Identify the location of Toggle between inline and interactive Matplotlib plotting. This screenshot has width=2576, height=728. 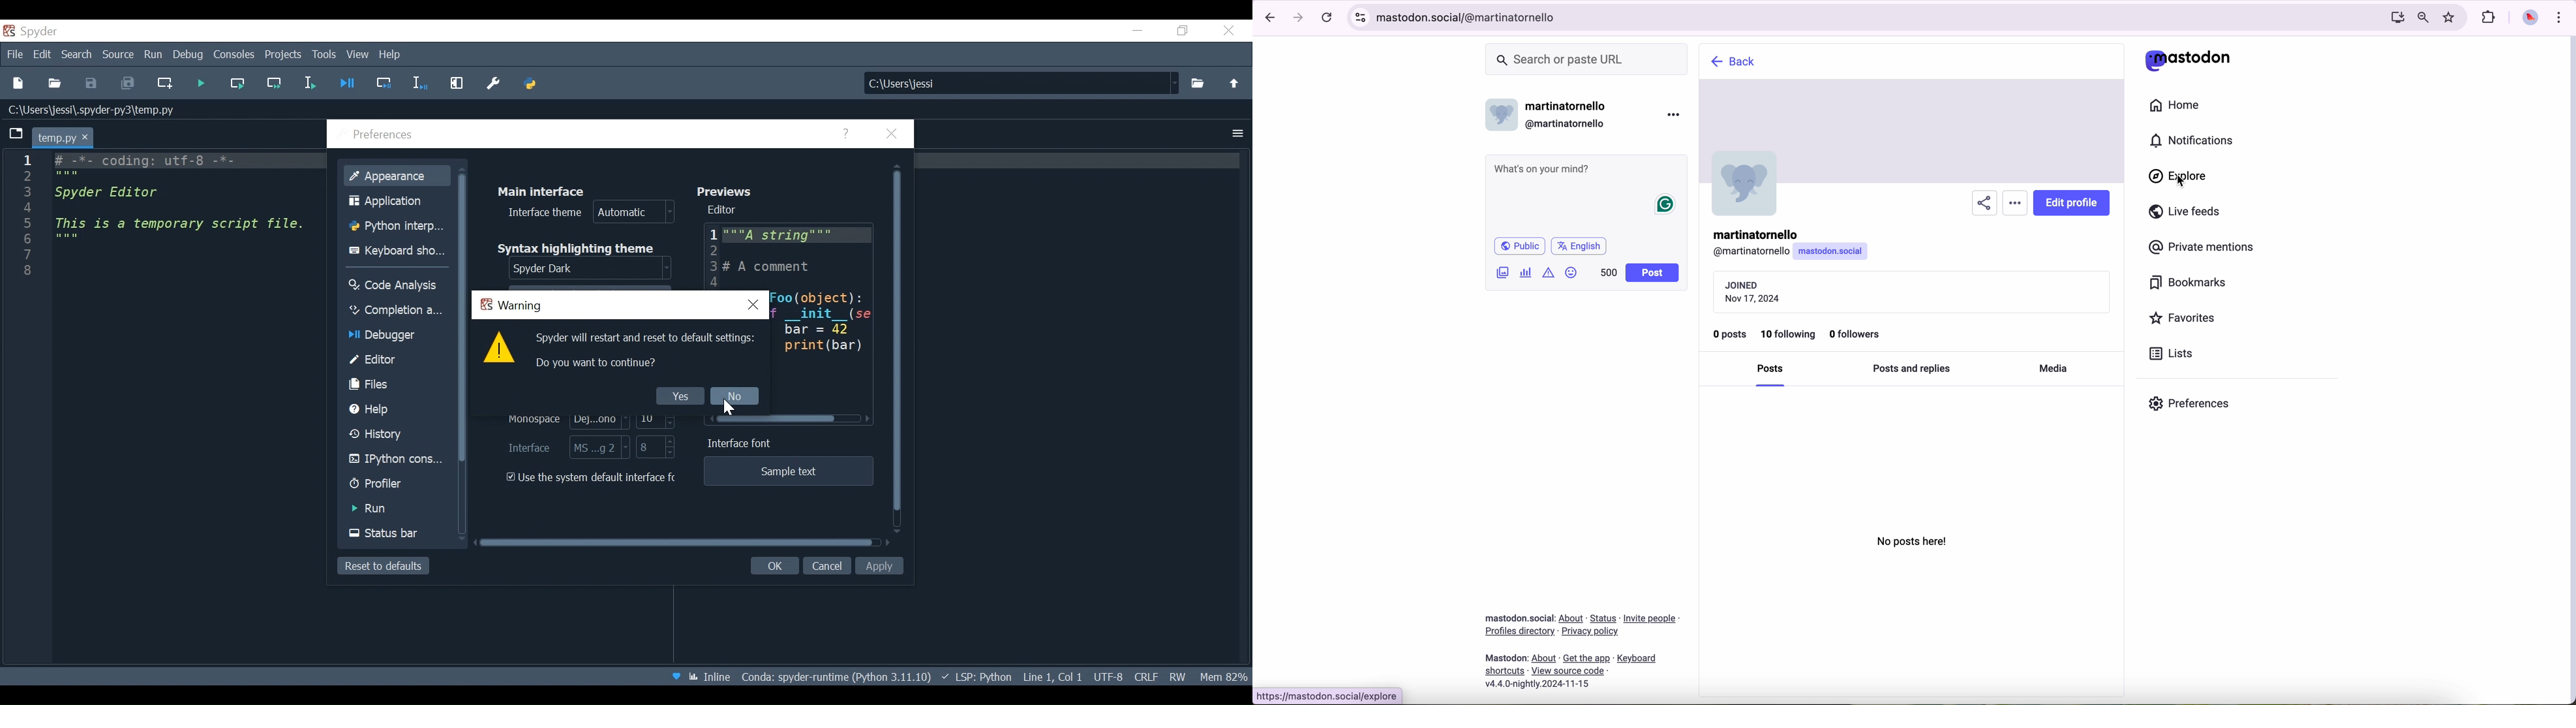
(710, 678).